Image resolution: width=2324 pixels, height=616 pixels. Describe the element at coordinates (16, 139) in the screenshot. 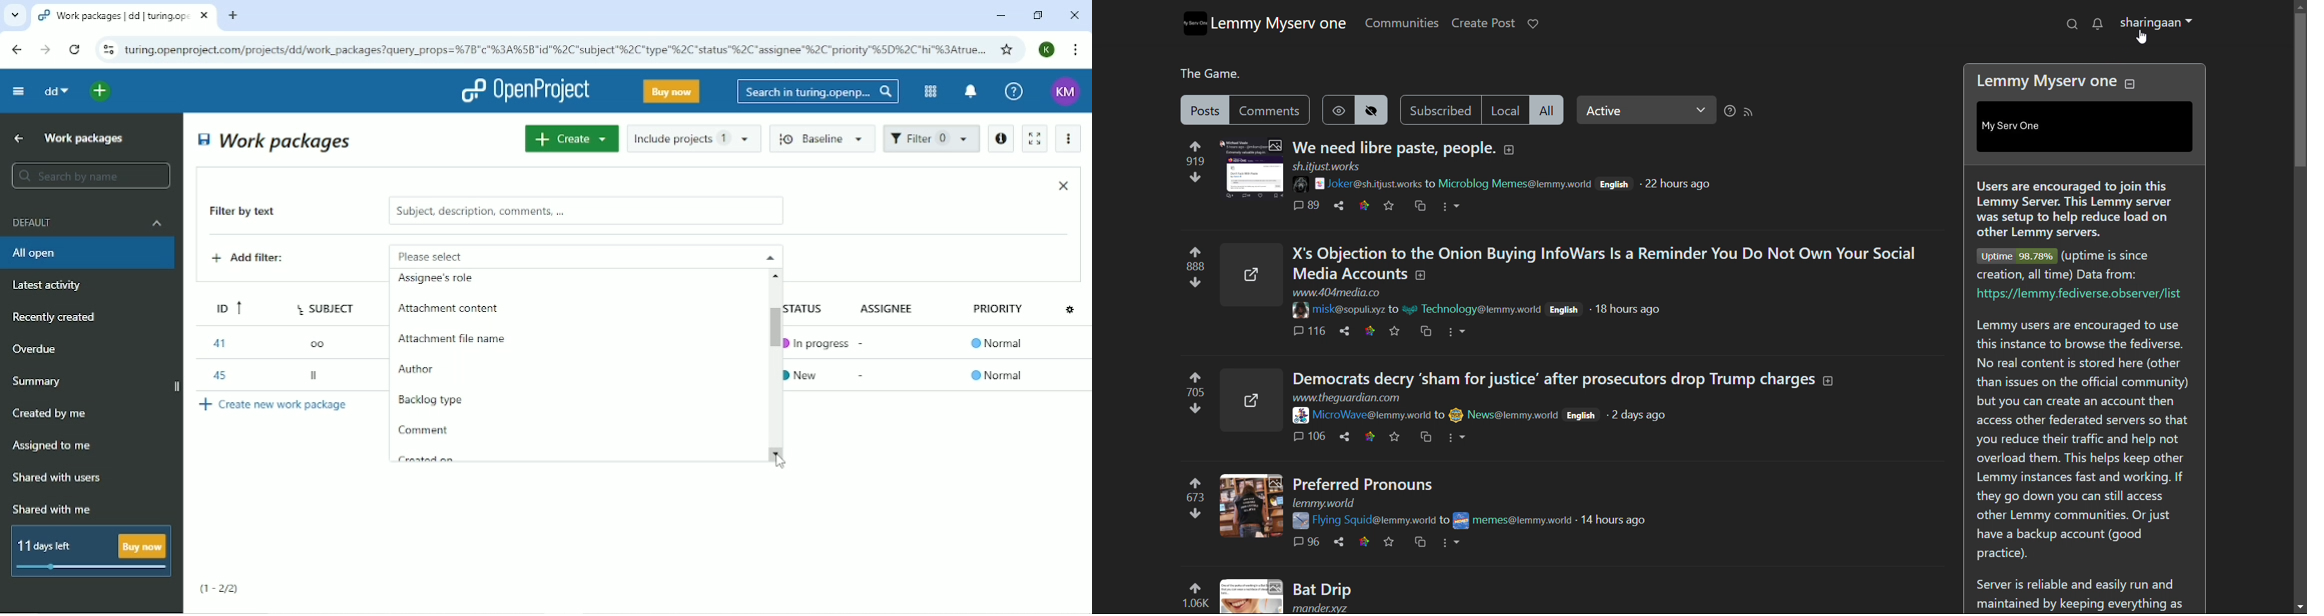

I see `Up` at that location.